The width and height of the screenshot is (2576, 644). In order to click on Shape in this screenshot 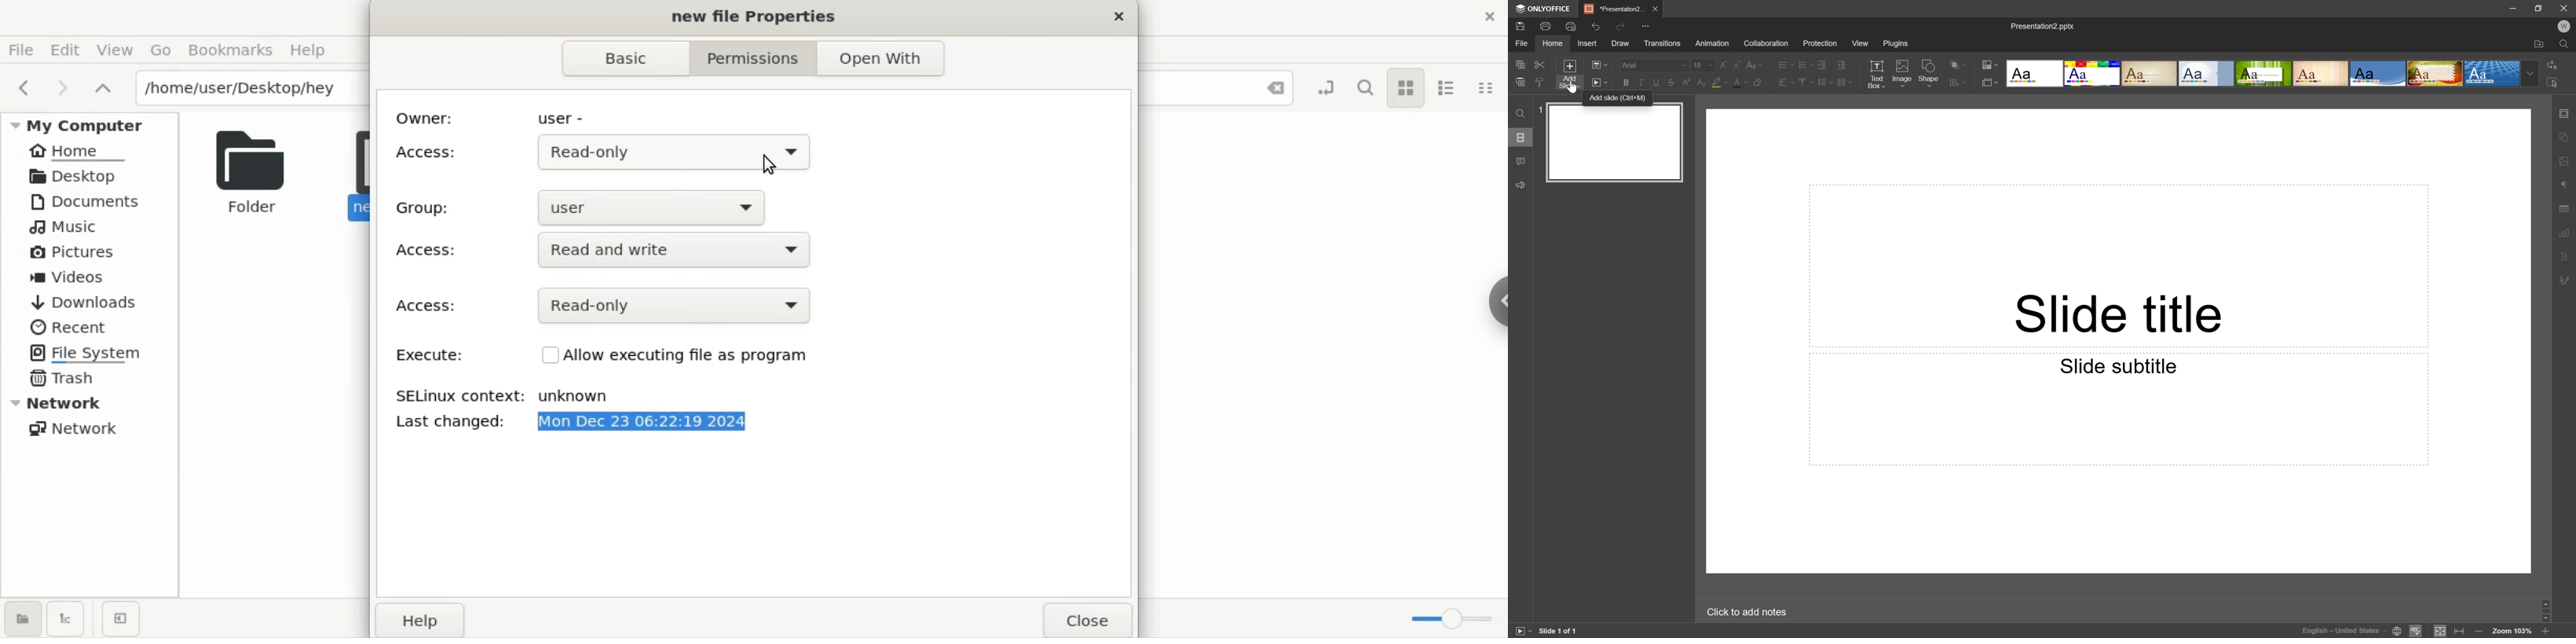, I will do `click(1931, 73)`.